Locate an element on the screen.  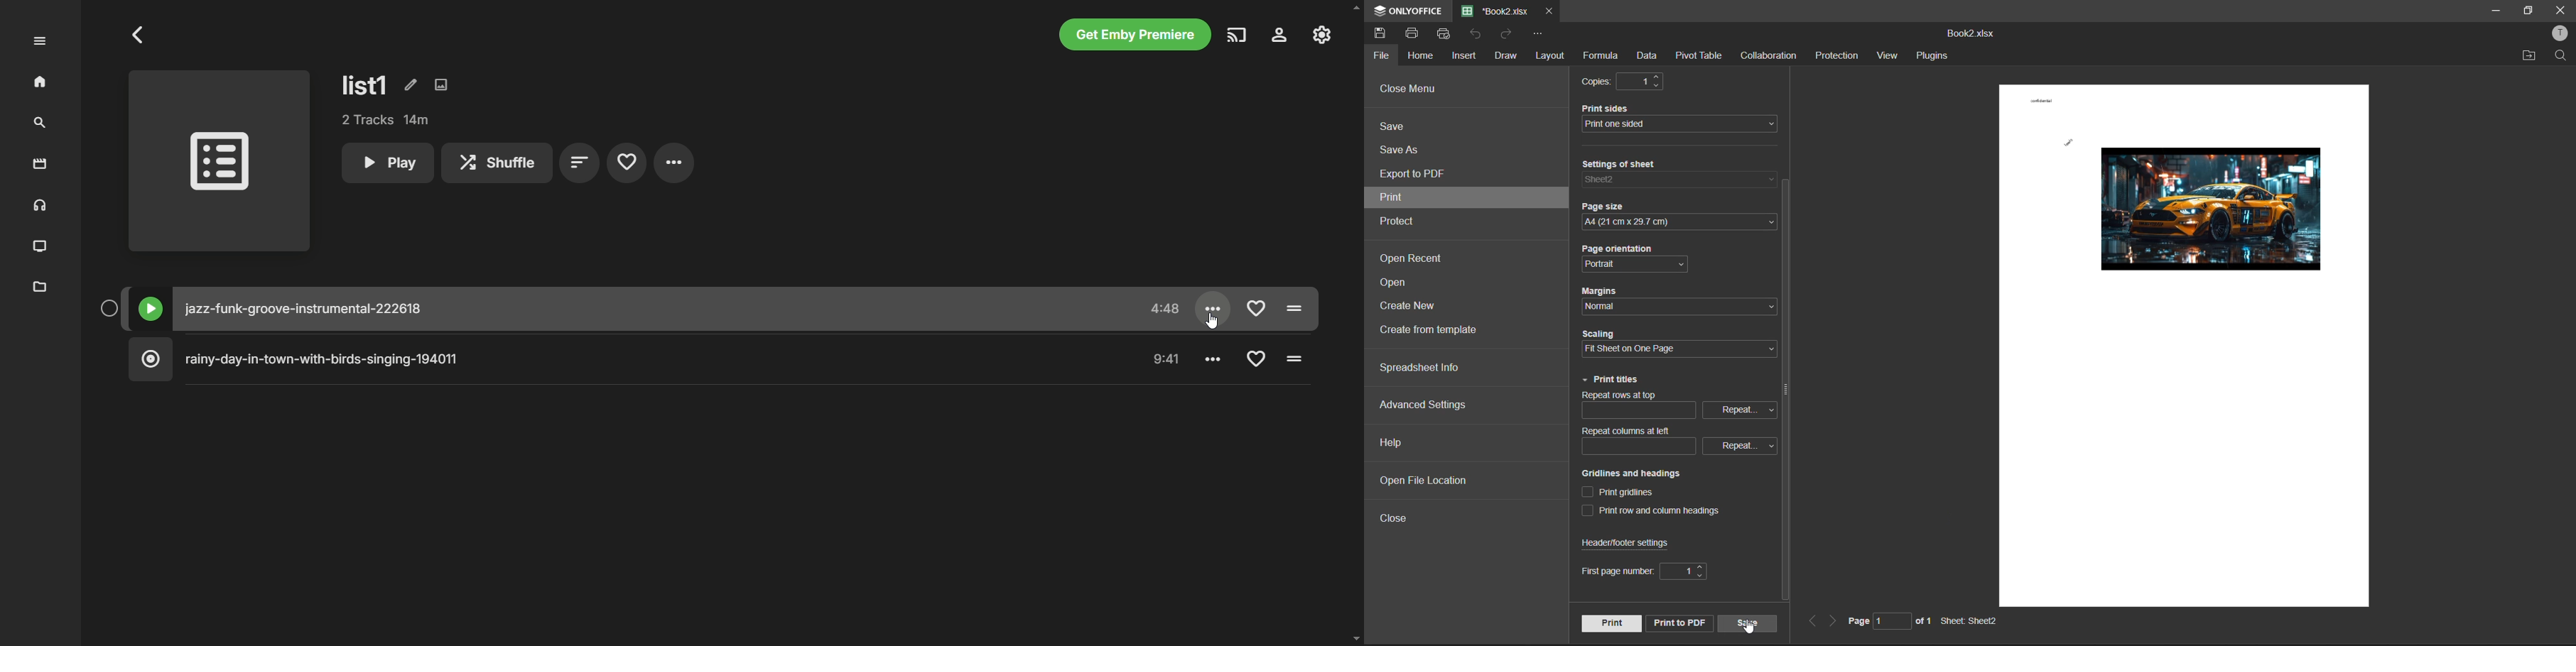
save is located at coordinates (1384, 32).